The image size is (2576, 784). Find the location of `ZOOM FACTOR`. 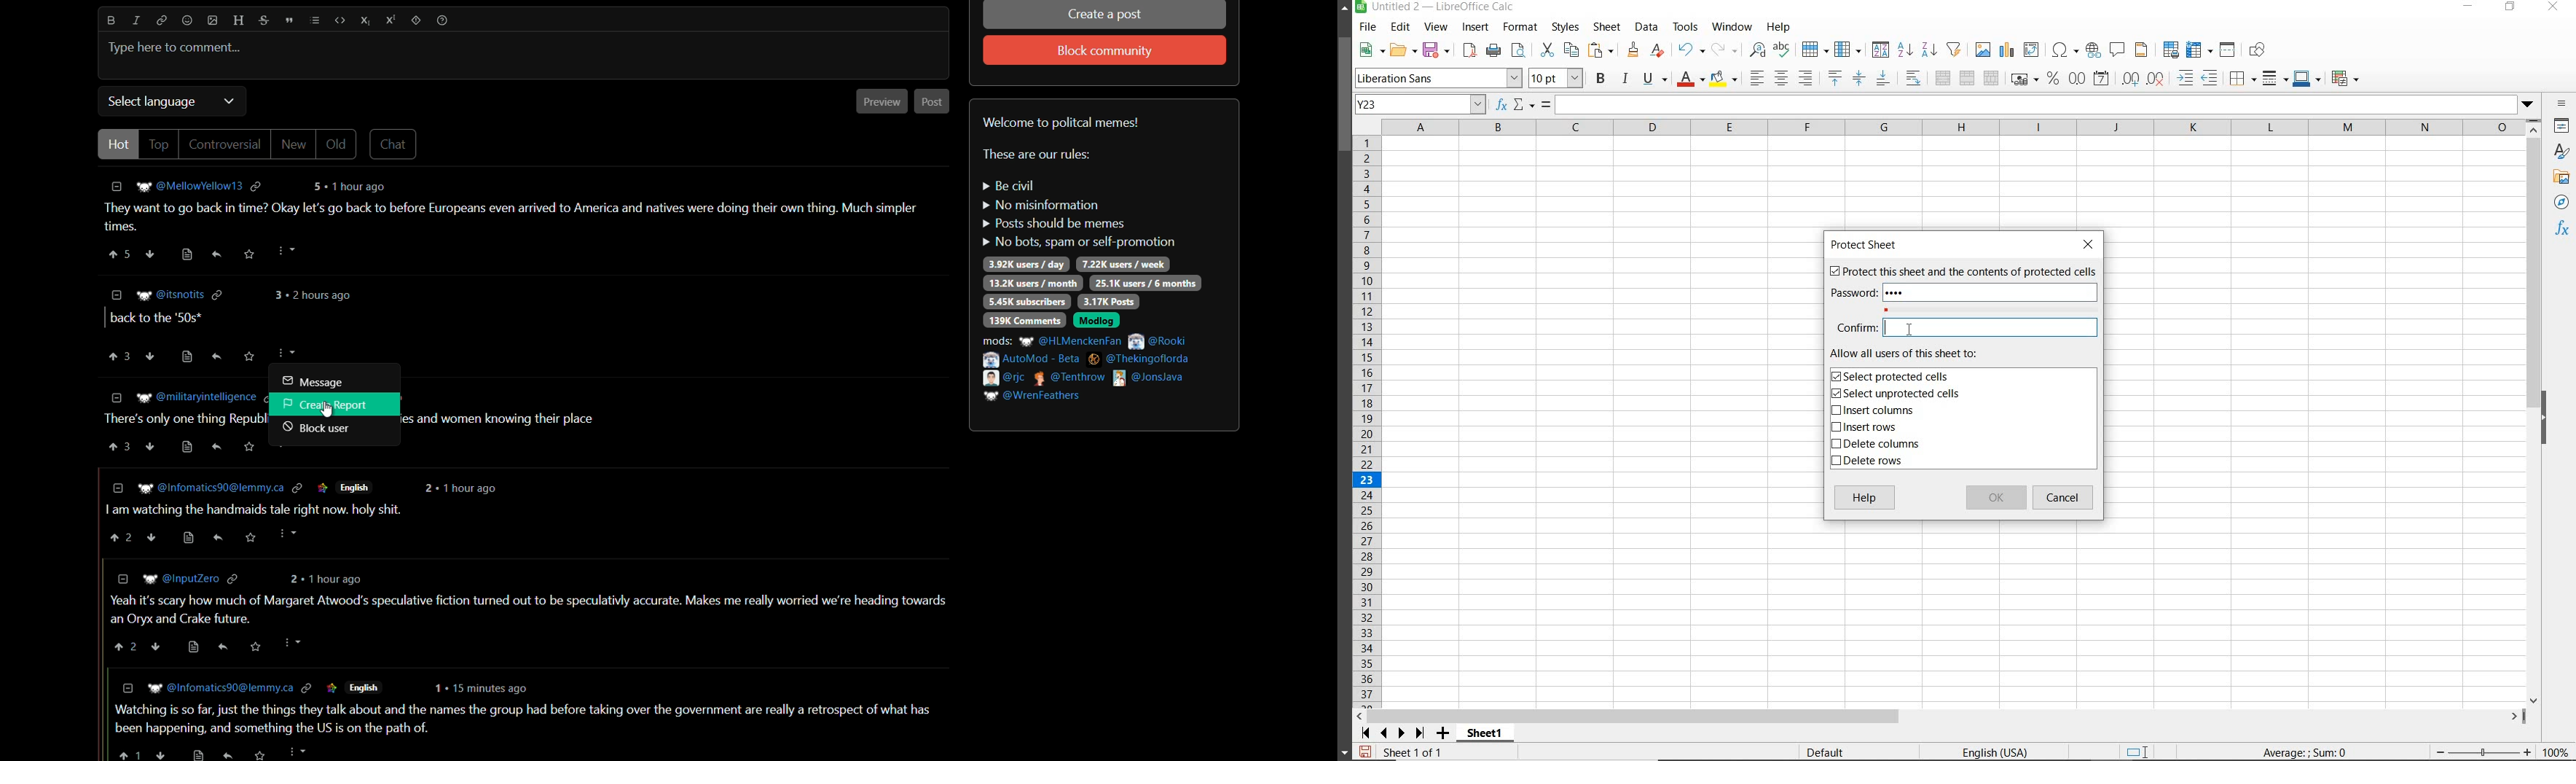

ZOOM FACTOR is located at coordinates (2556, 753).